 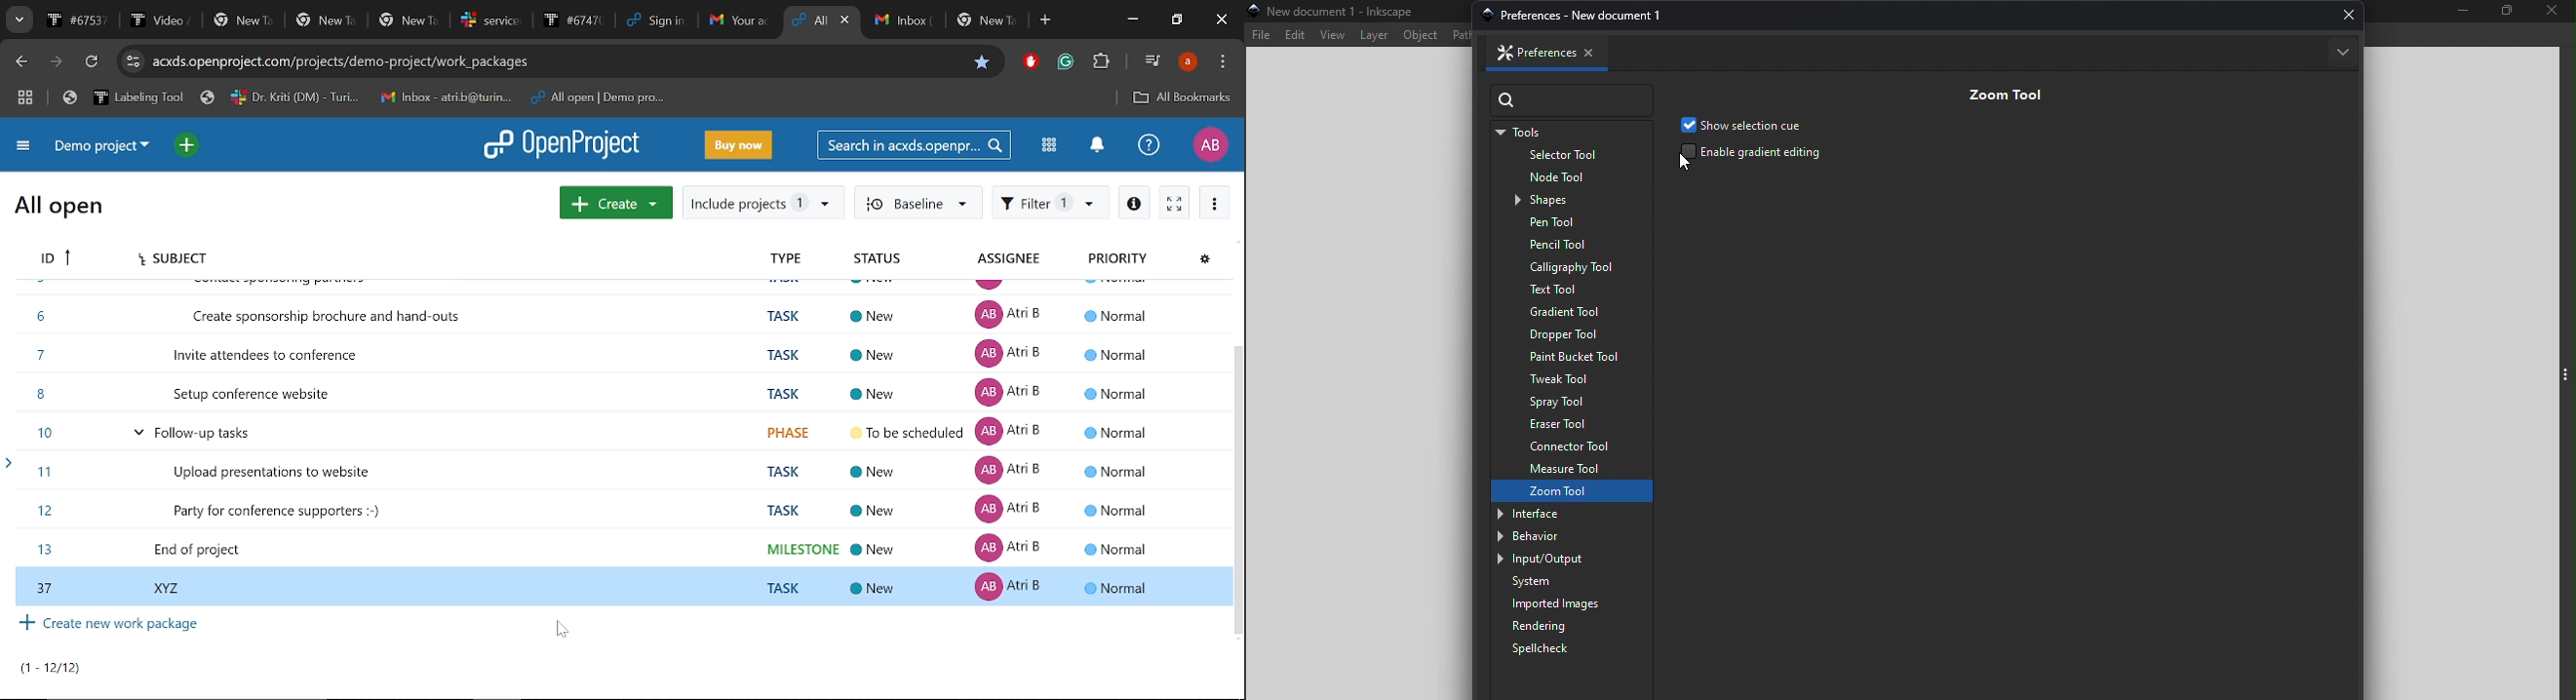 What do you see at coordinates (1573, 156) in the screenshot?
I see `Selector tool` at bounding box center [1573, 156].